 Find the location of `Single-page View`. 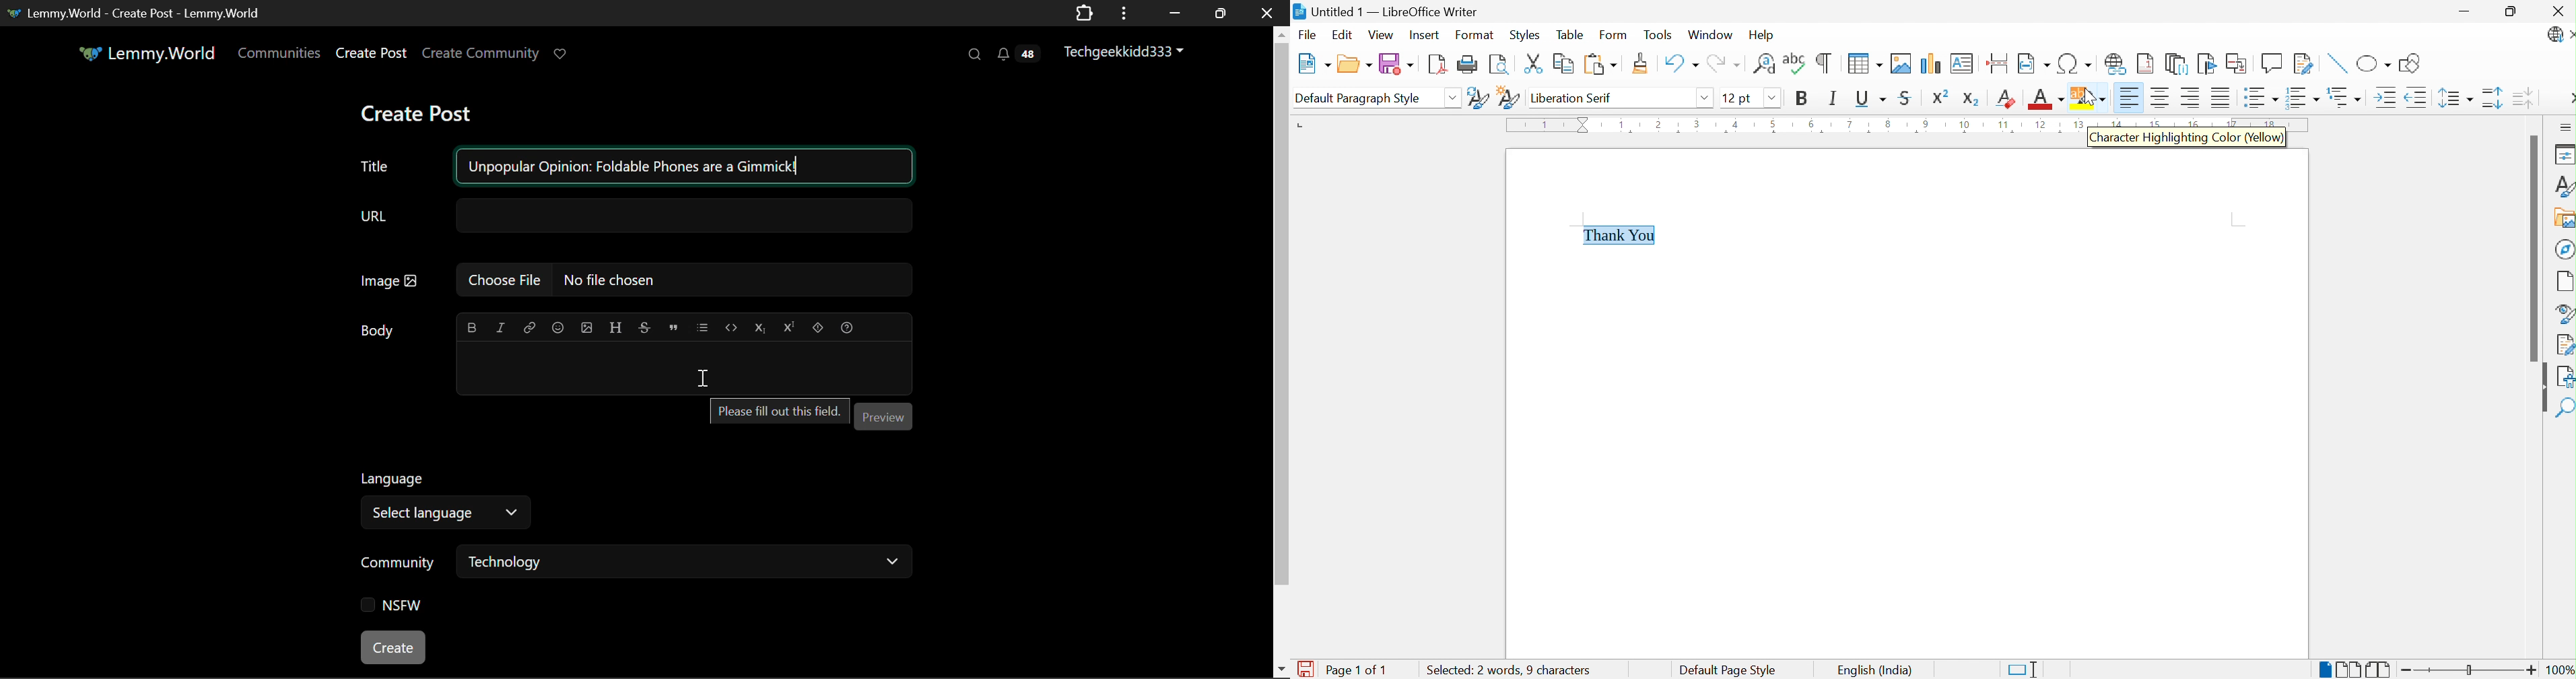

Single-page View is located at coordinates (2321, 668).